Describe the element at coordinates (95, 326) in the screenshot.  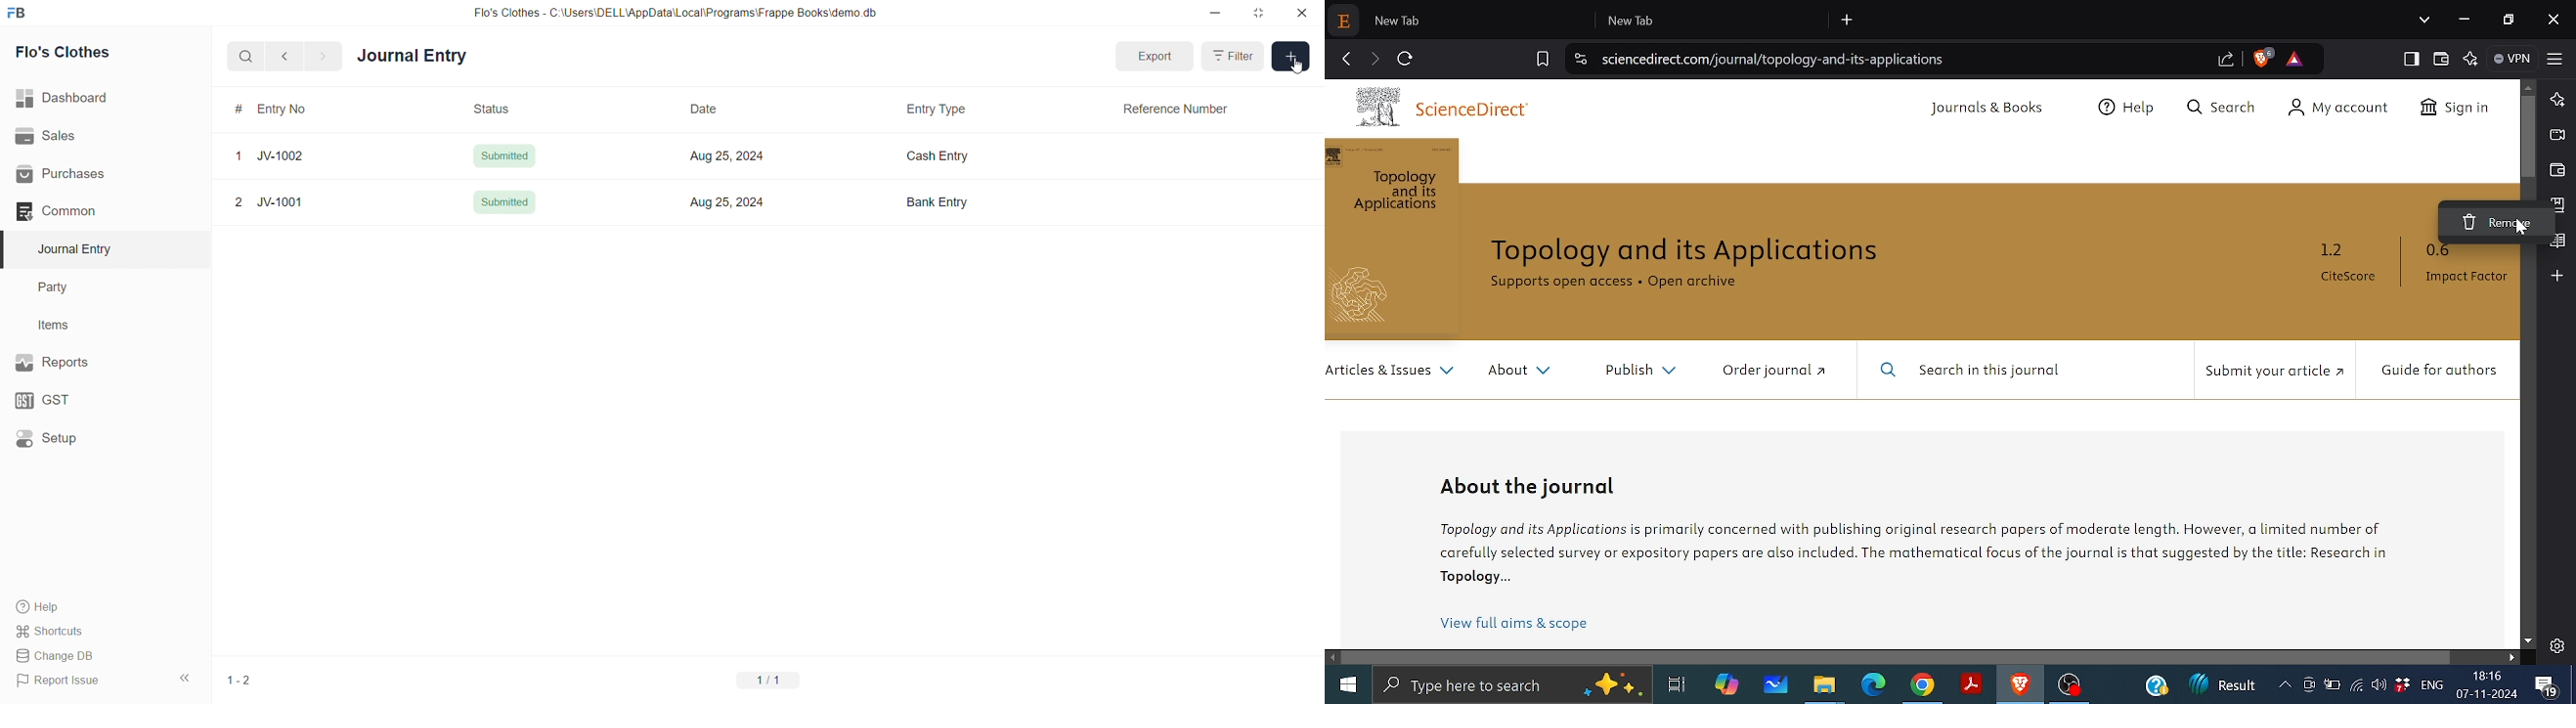
I see `Items` at that location.